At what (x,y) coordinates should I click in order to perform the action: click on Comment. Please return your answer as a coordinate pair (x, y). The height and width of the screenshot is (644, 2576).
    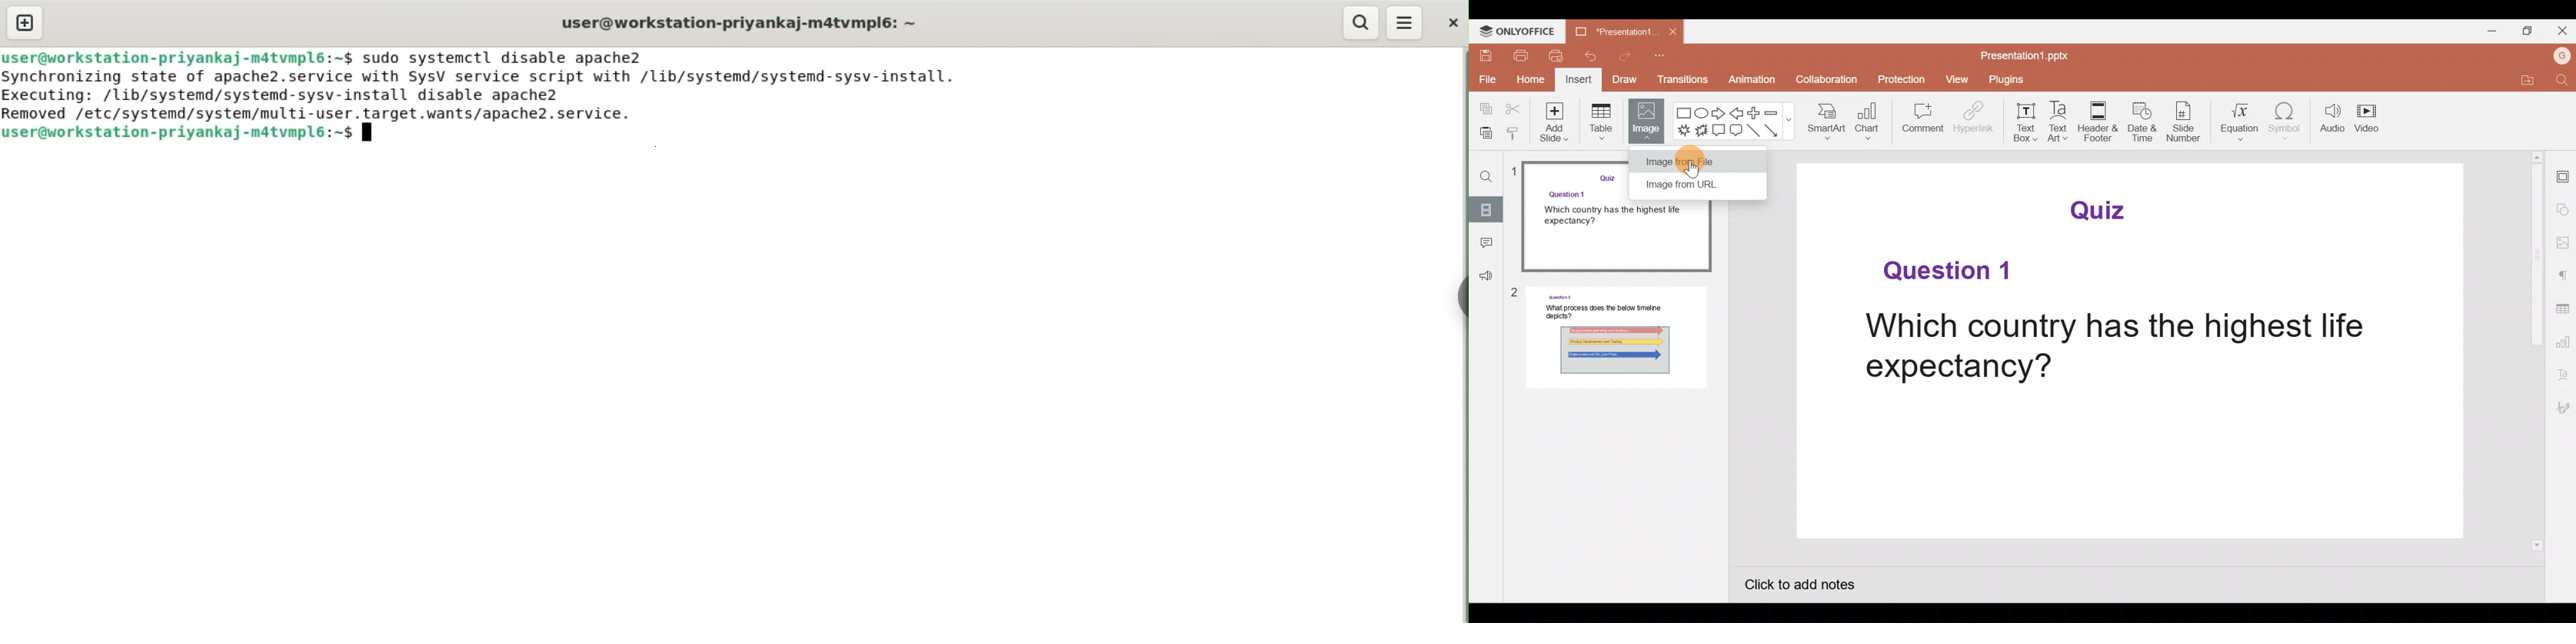
    Looking at the image, I should click on (1919, 120).